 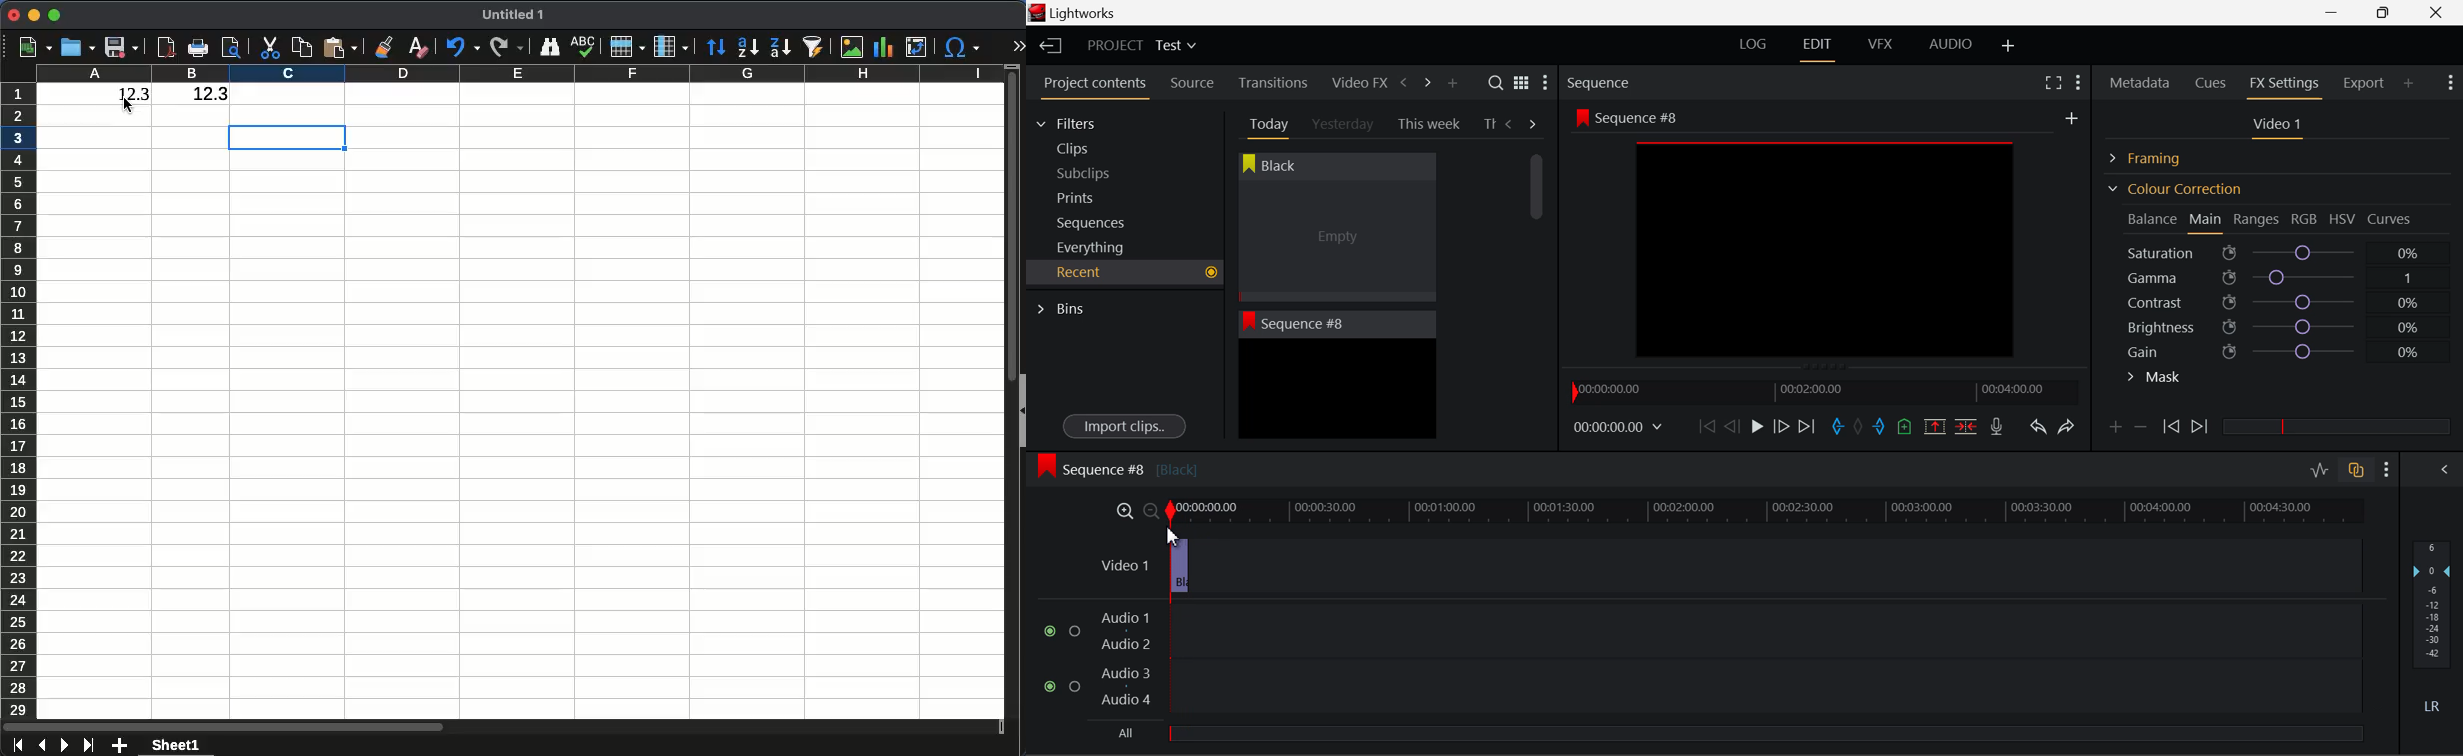 I want to click on Curves, so click(x=2391, y=219).